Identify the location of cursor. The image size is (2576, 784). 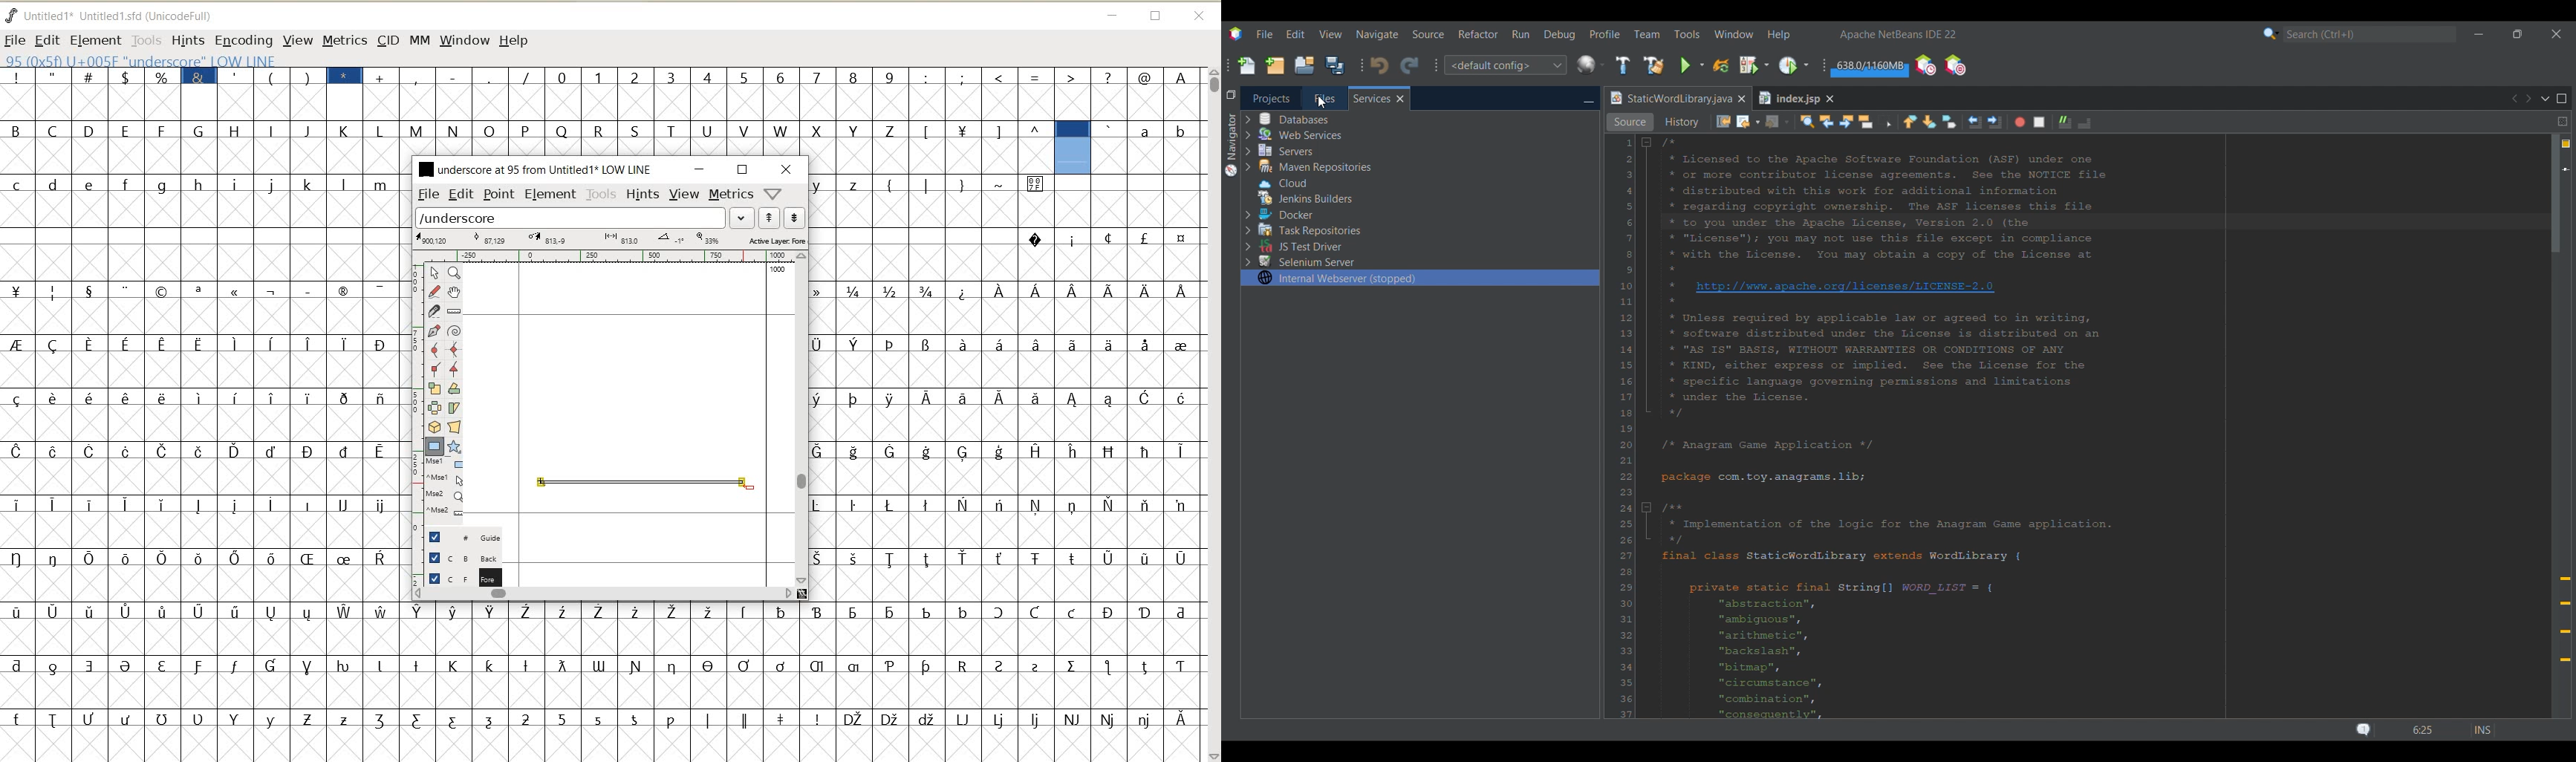
(1322, 103).